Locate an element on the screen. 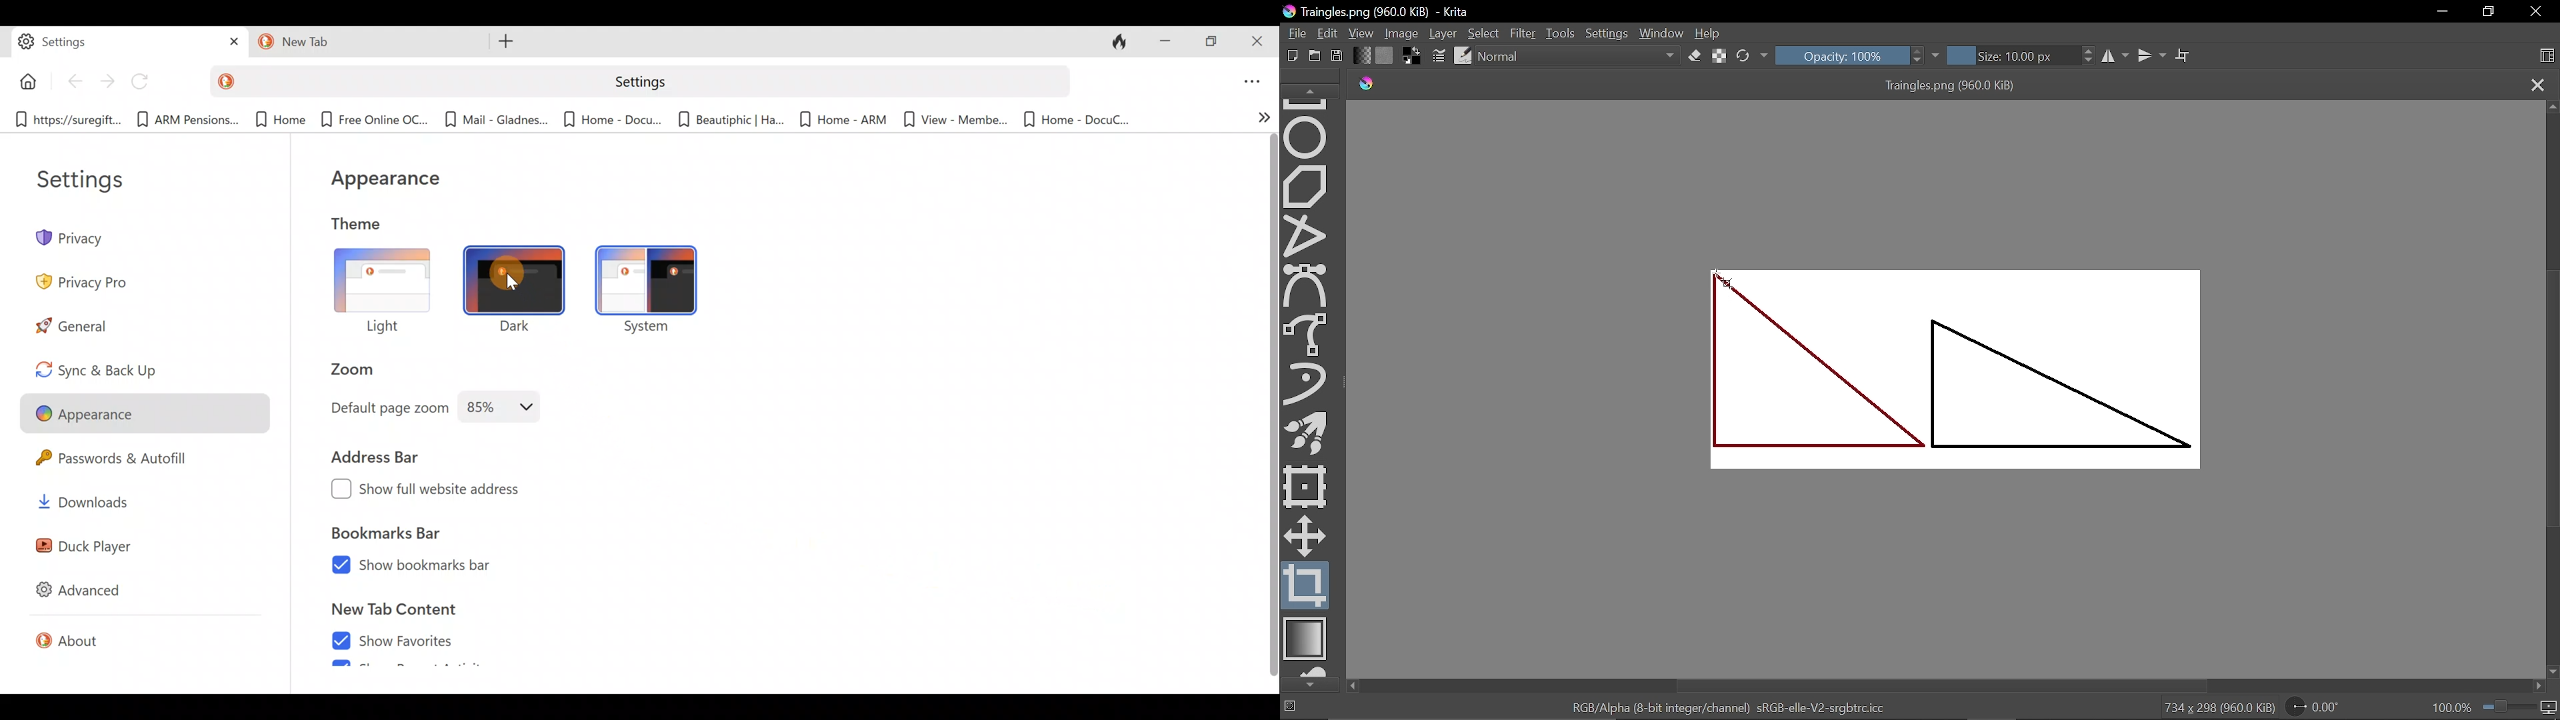 The image size is (2576, 728). Dark is located at coordinates (521, 291).